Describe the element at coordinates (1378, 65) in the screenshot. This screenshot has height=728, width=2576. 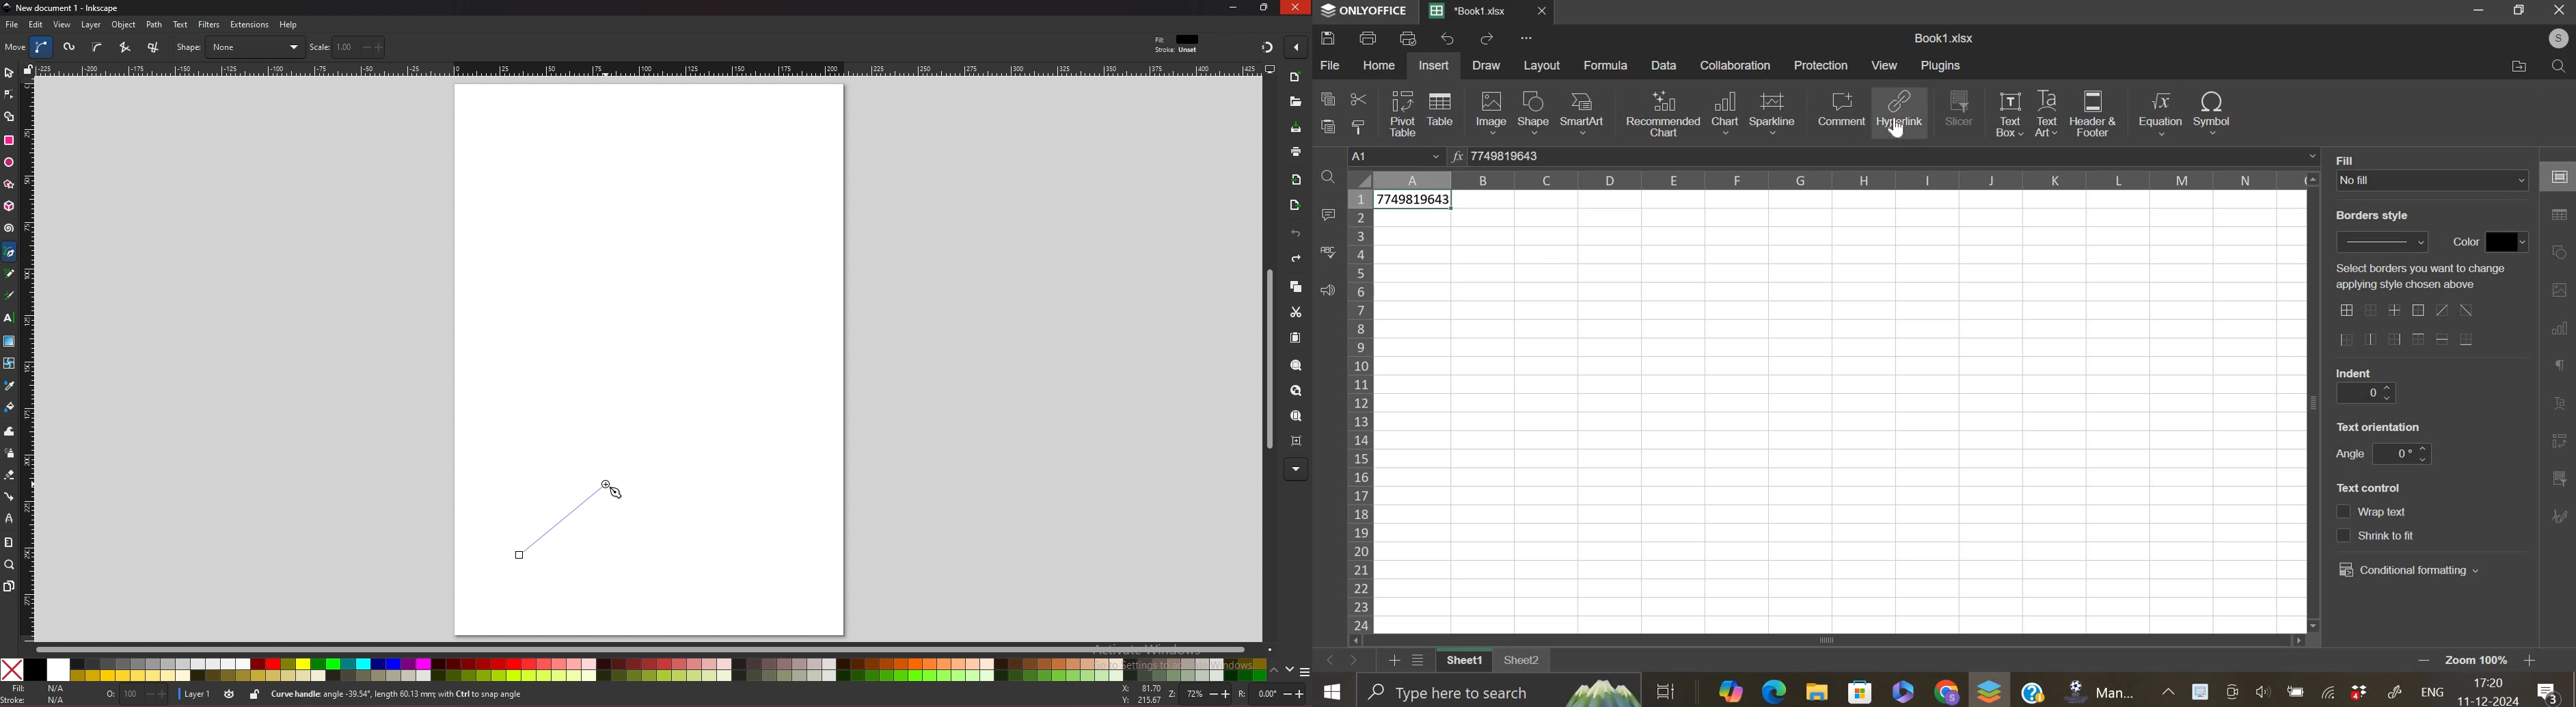
I see `home` at that location.